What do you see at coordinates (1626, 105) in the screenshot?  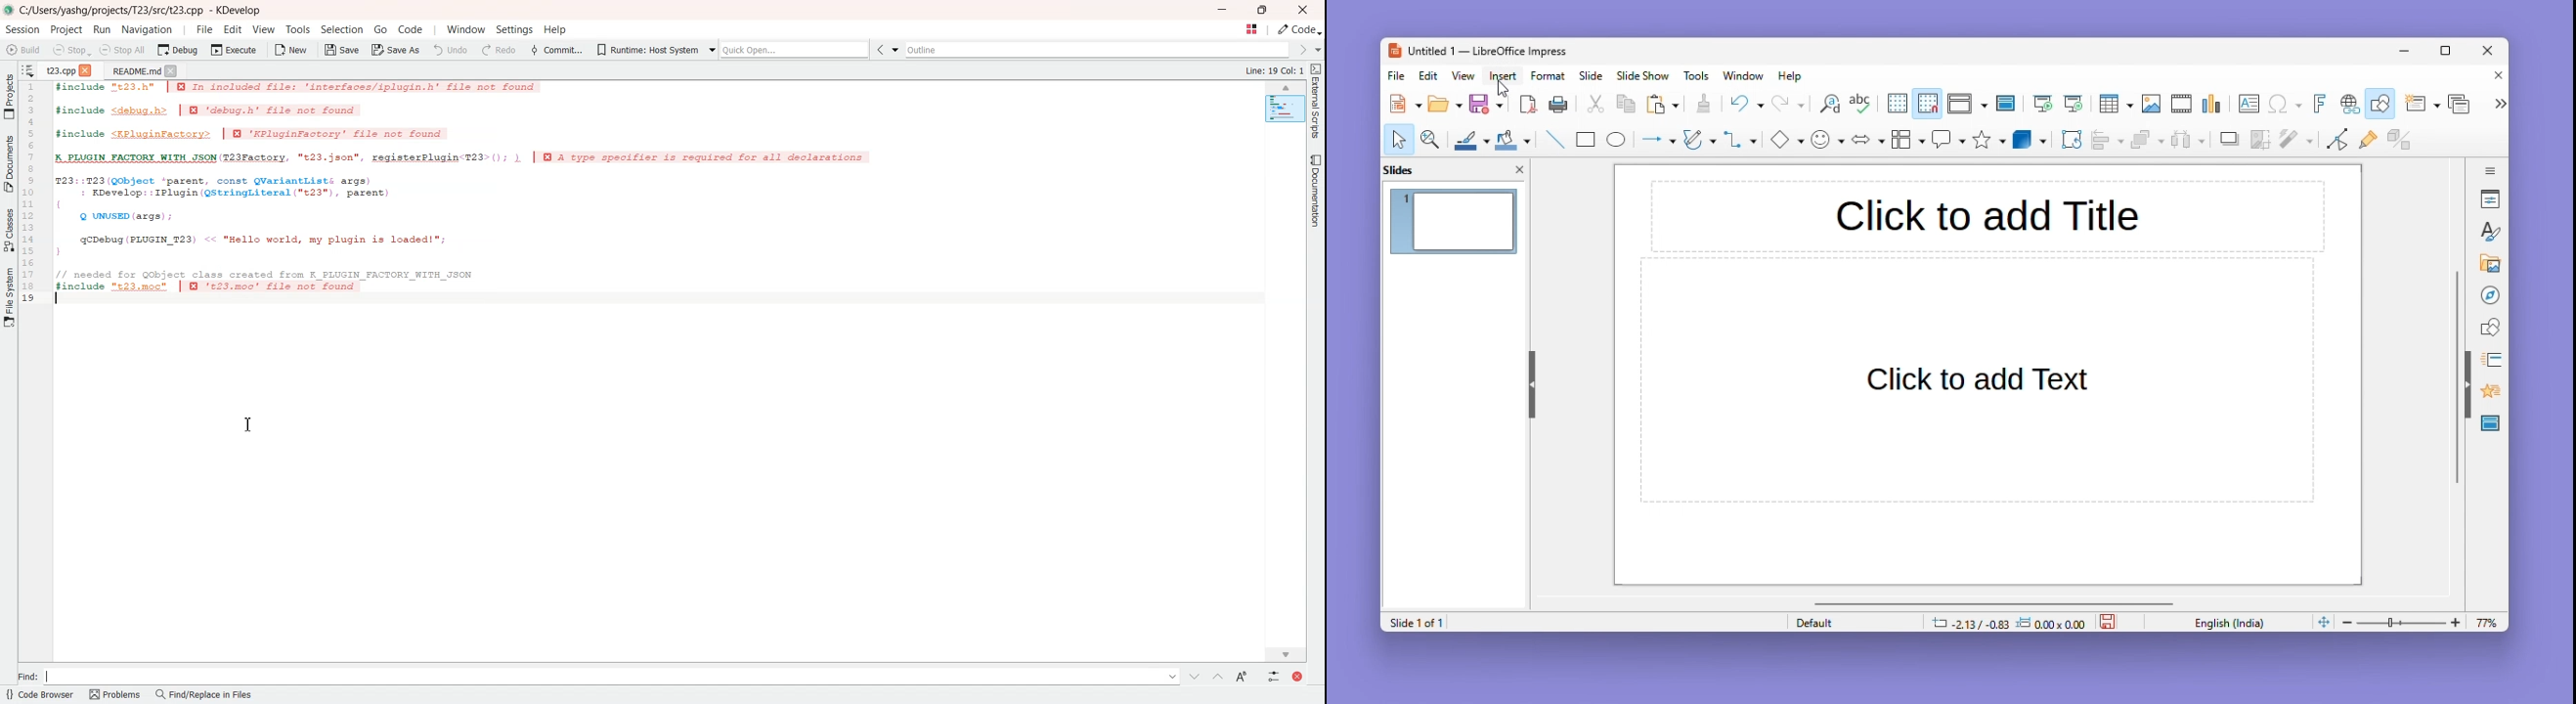 I see `copy` at bounding box center [1626, 105].